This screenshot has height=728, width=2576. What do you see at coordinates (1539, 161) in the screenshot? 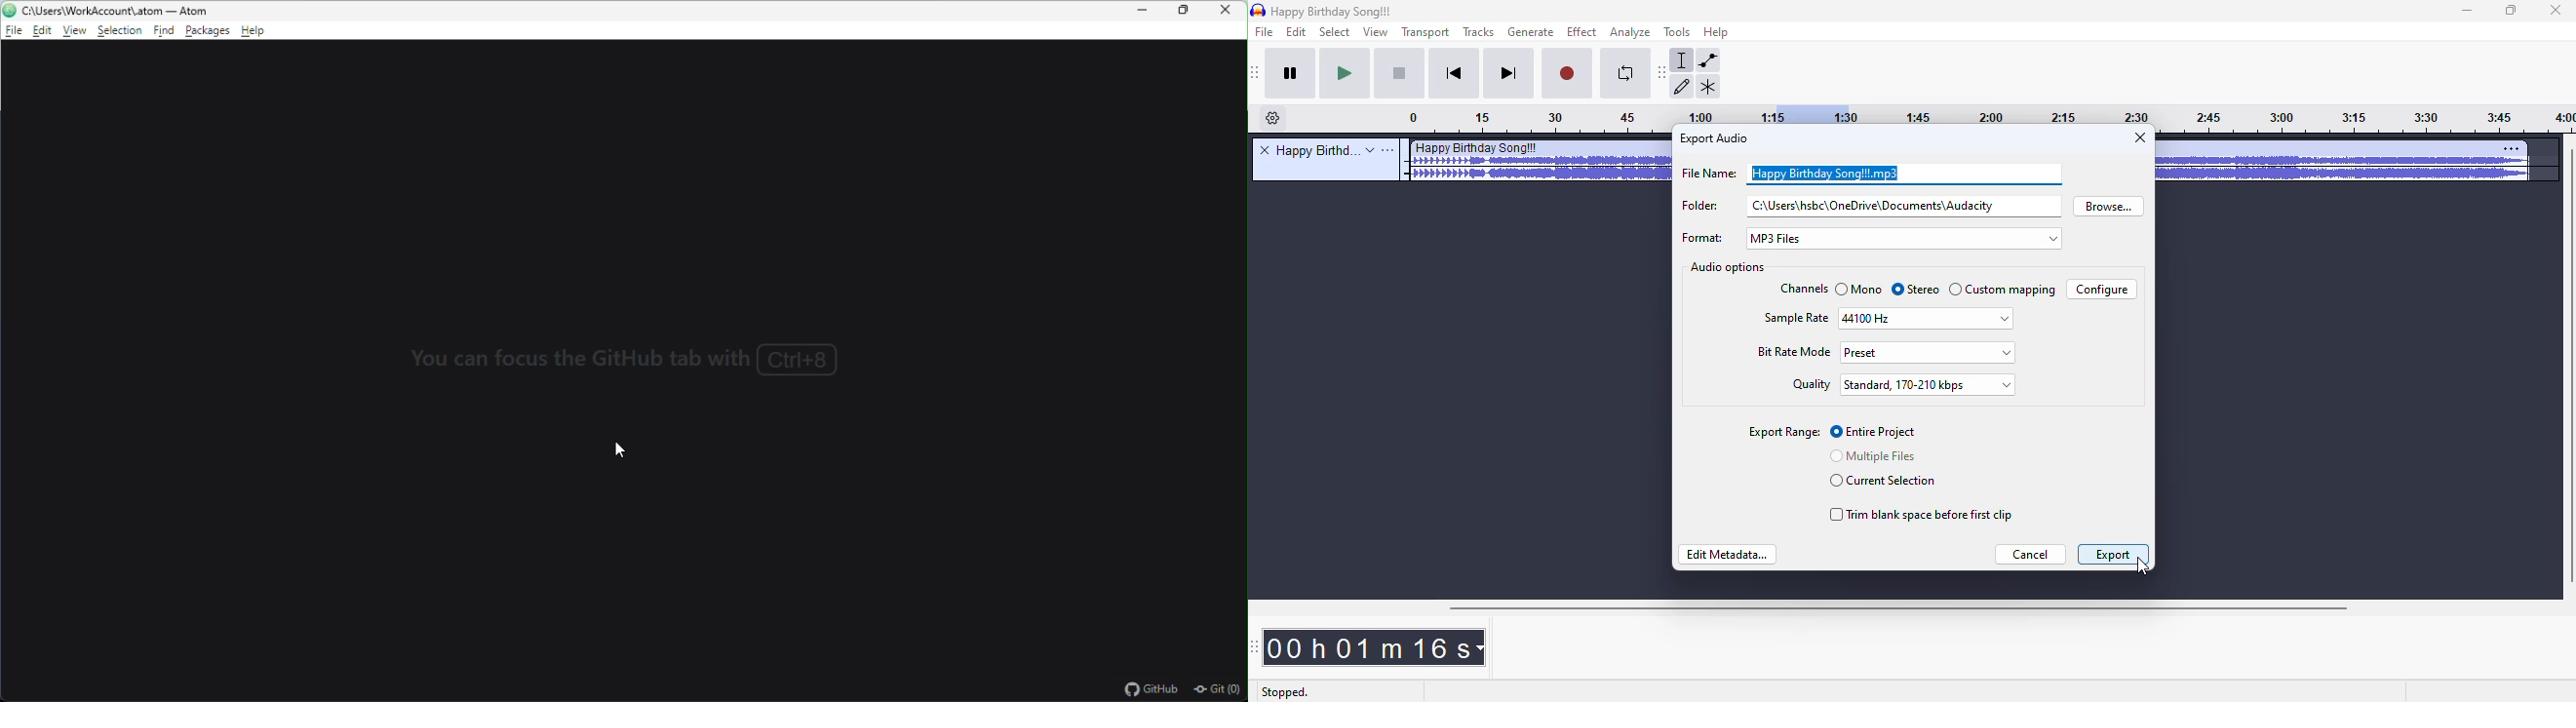
I see `audio track` at bounding box center [1539, 161].